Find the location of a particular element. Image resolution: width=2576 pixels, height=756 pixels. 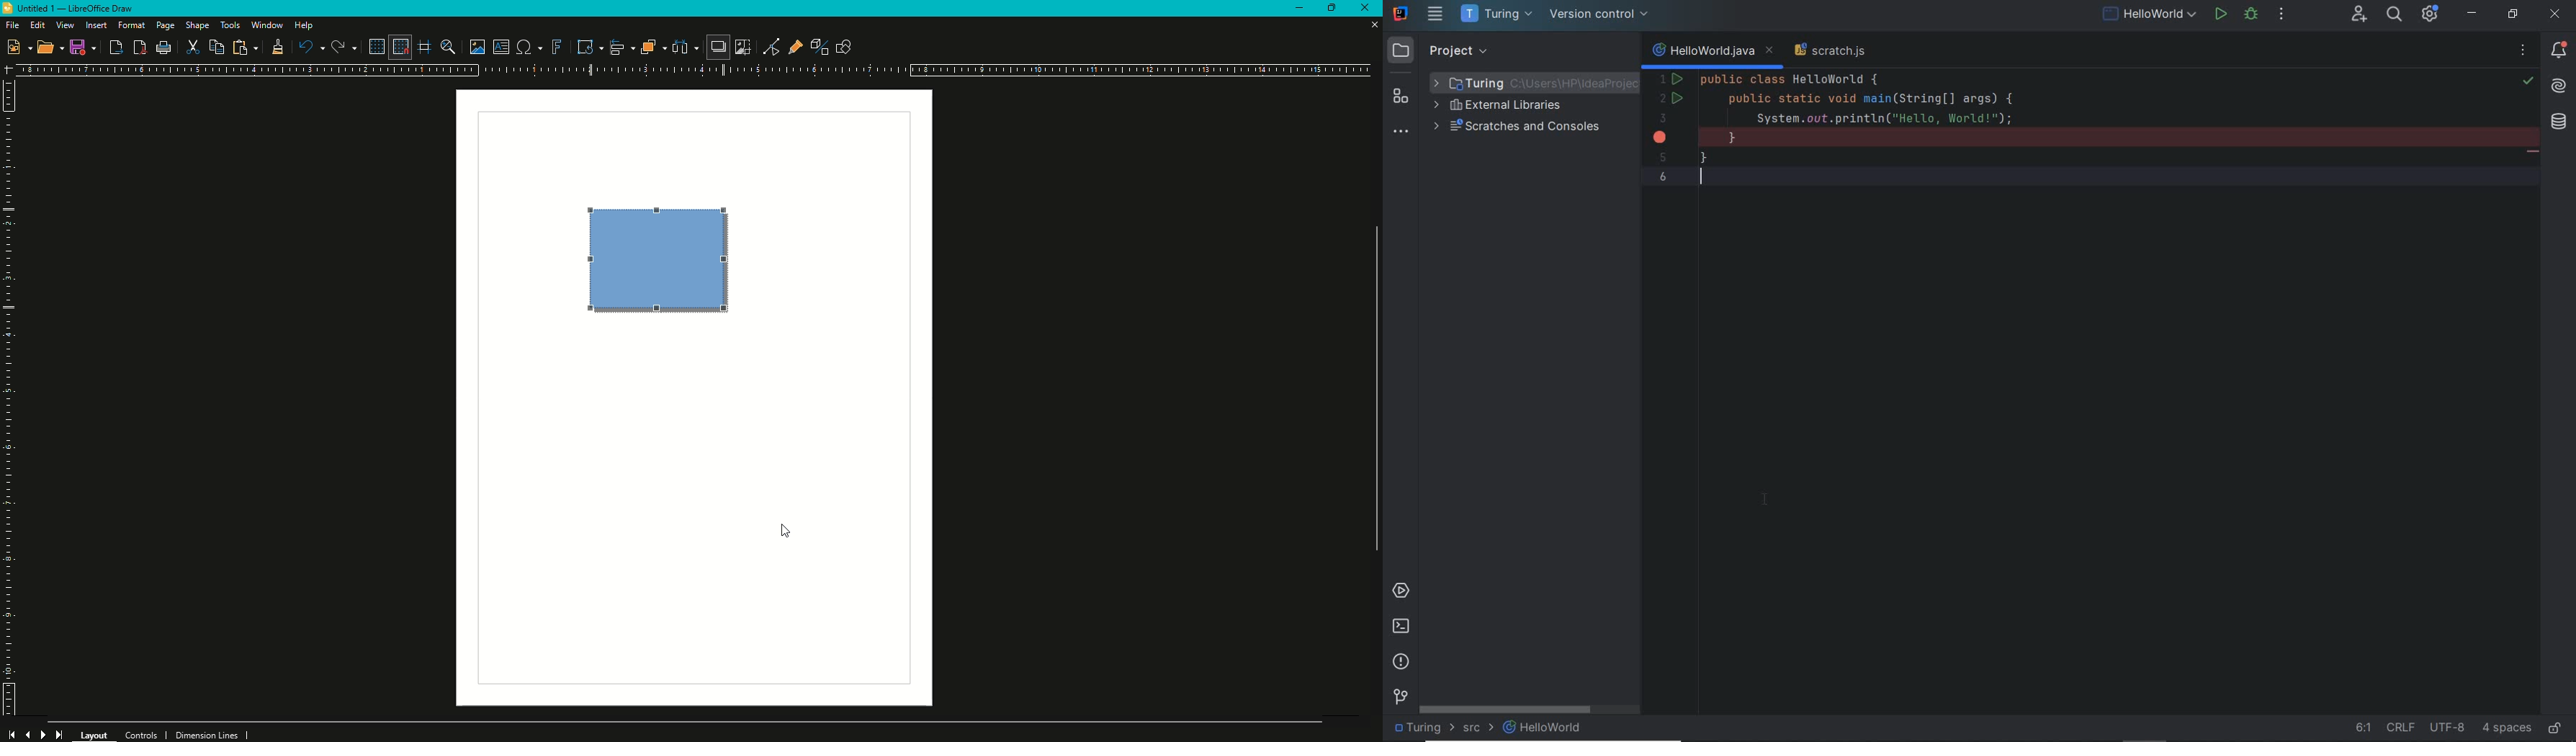

Arrange is located at coordinates (648, 47).